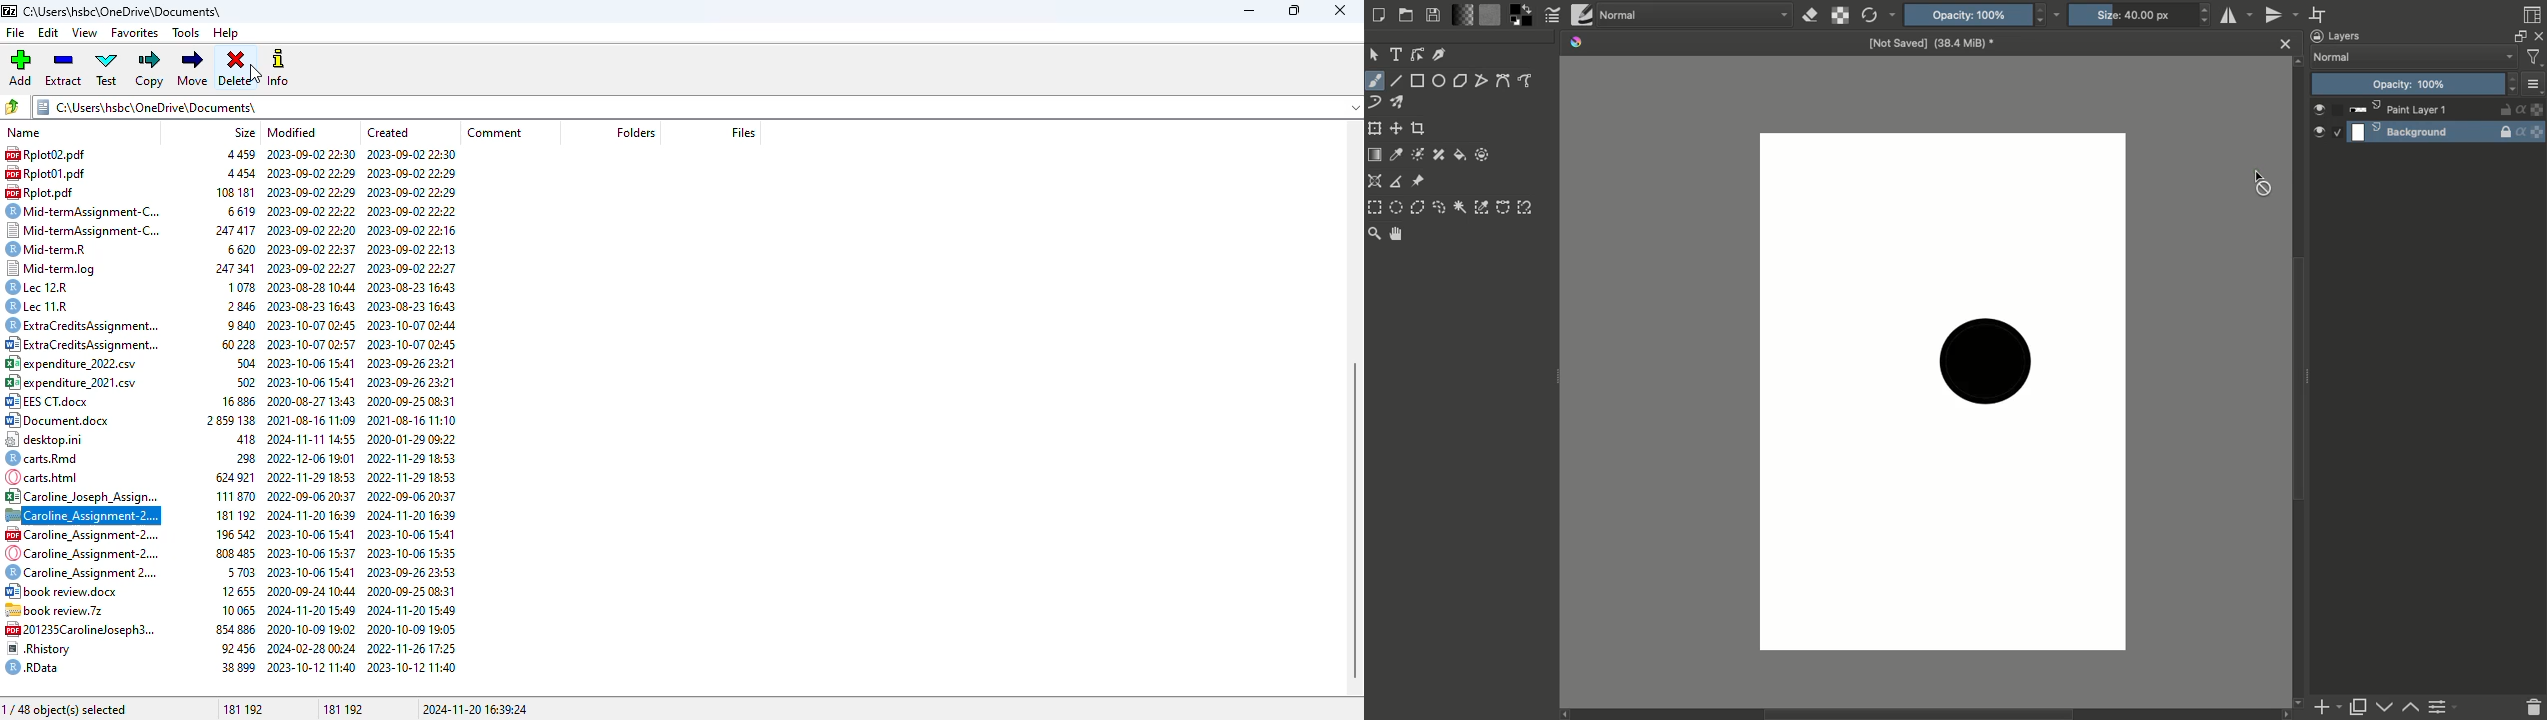 The height and width of the screenshot is (728, 2548). What do you see at coordinates (340, 708) in the screenshot?
I see `181 192` at bounding box center [340, 708].